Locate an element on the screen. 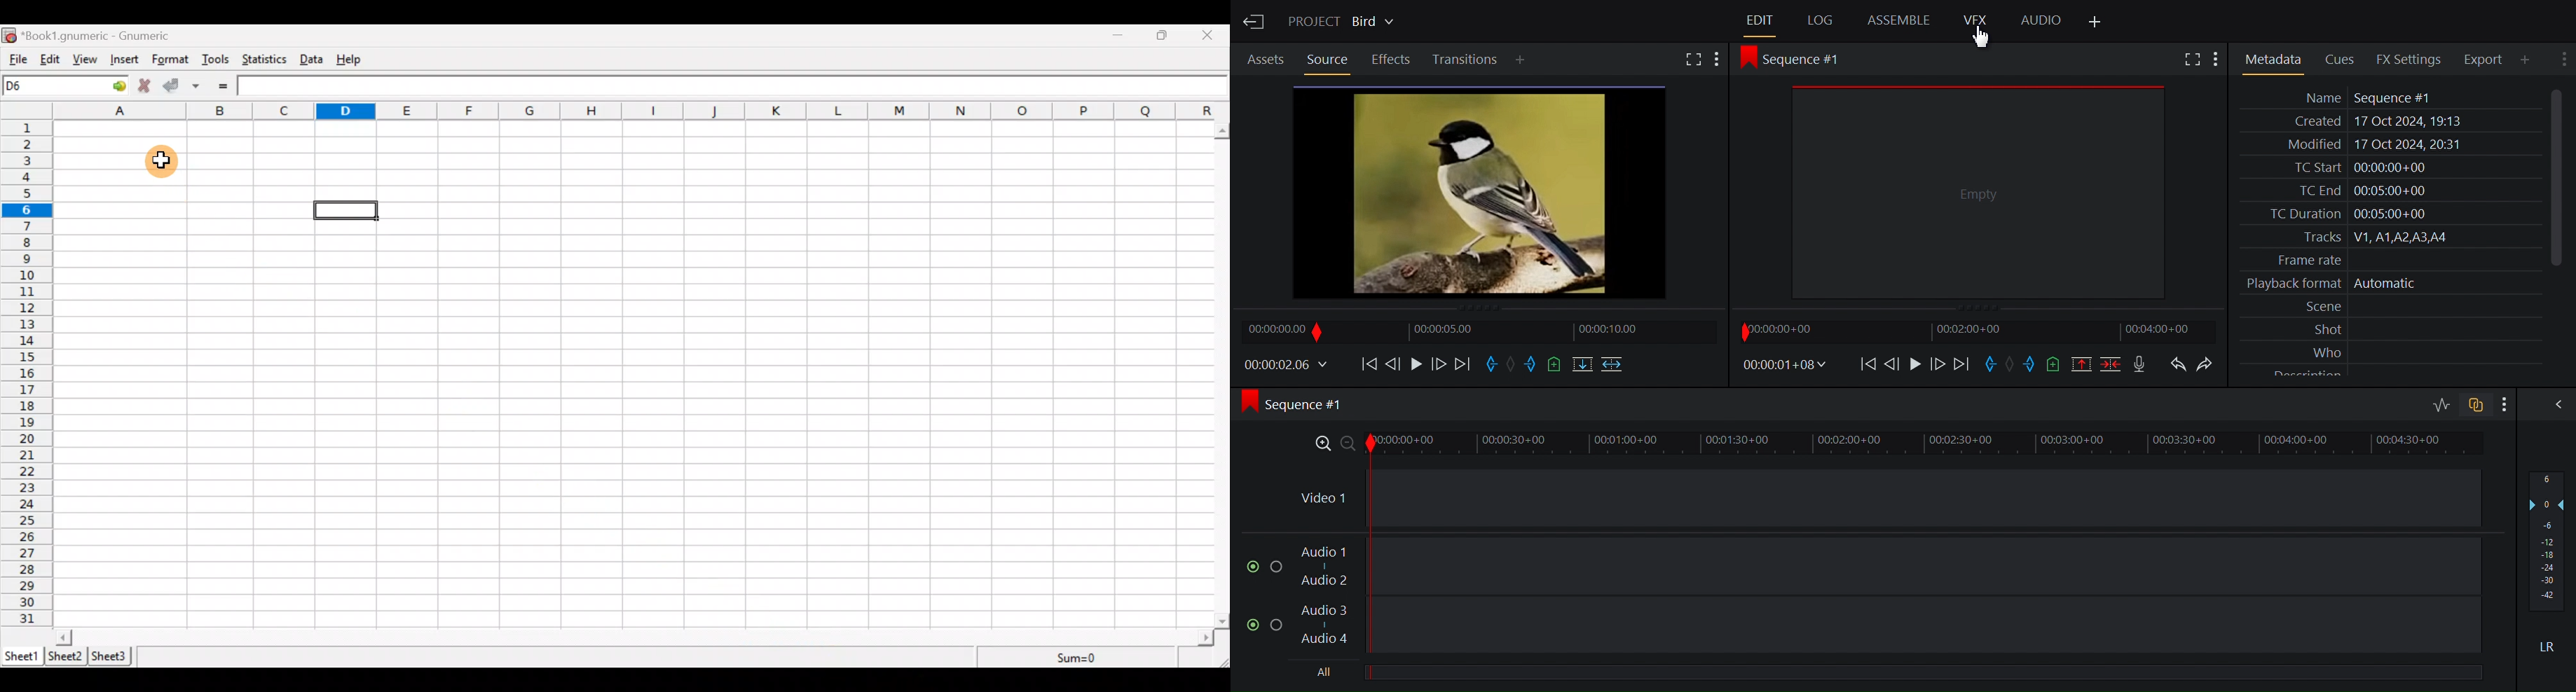 Image resolution: width=2576 pixels, height=700 pixels. Move Backwards is located at coordinates (1869, 364).